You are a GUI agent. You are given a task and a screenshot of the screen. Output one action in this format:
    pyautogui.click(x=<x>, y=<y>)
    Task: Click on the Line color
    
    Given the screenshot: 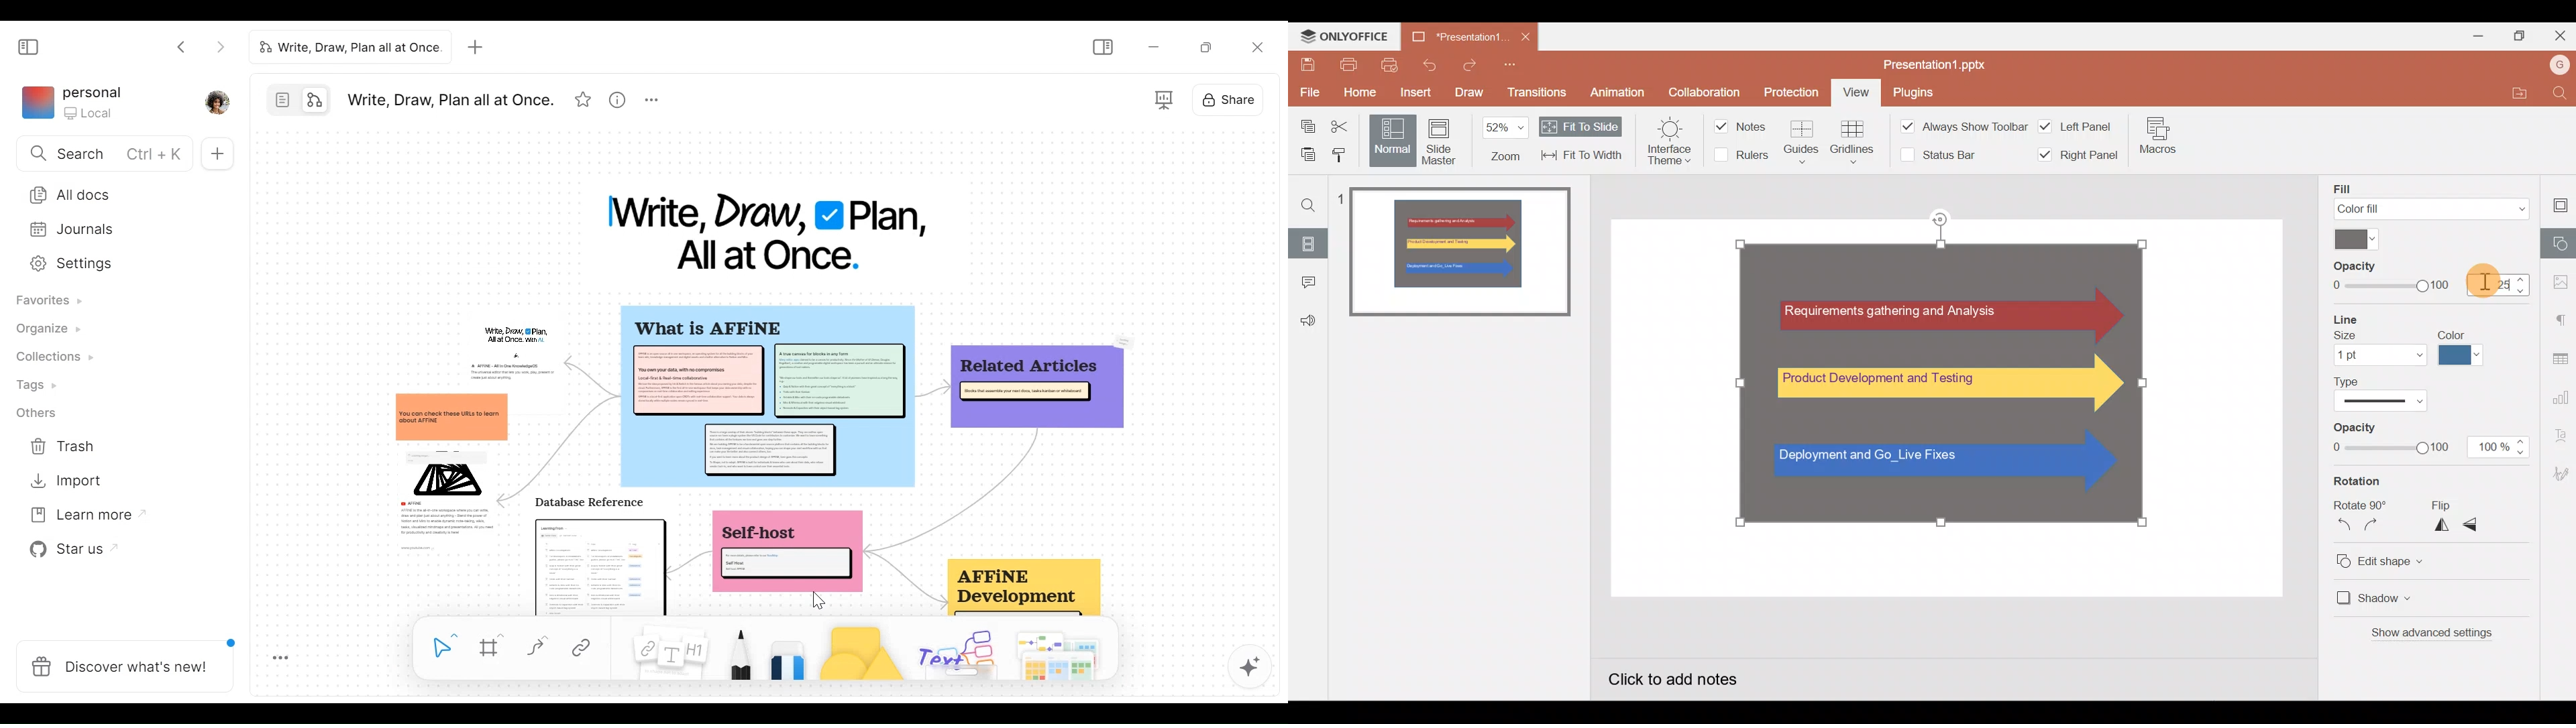 What is the action you would take?
    pyautogui.click(x=2463, y=349)
    